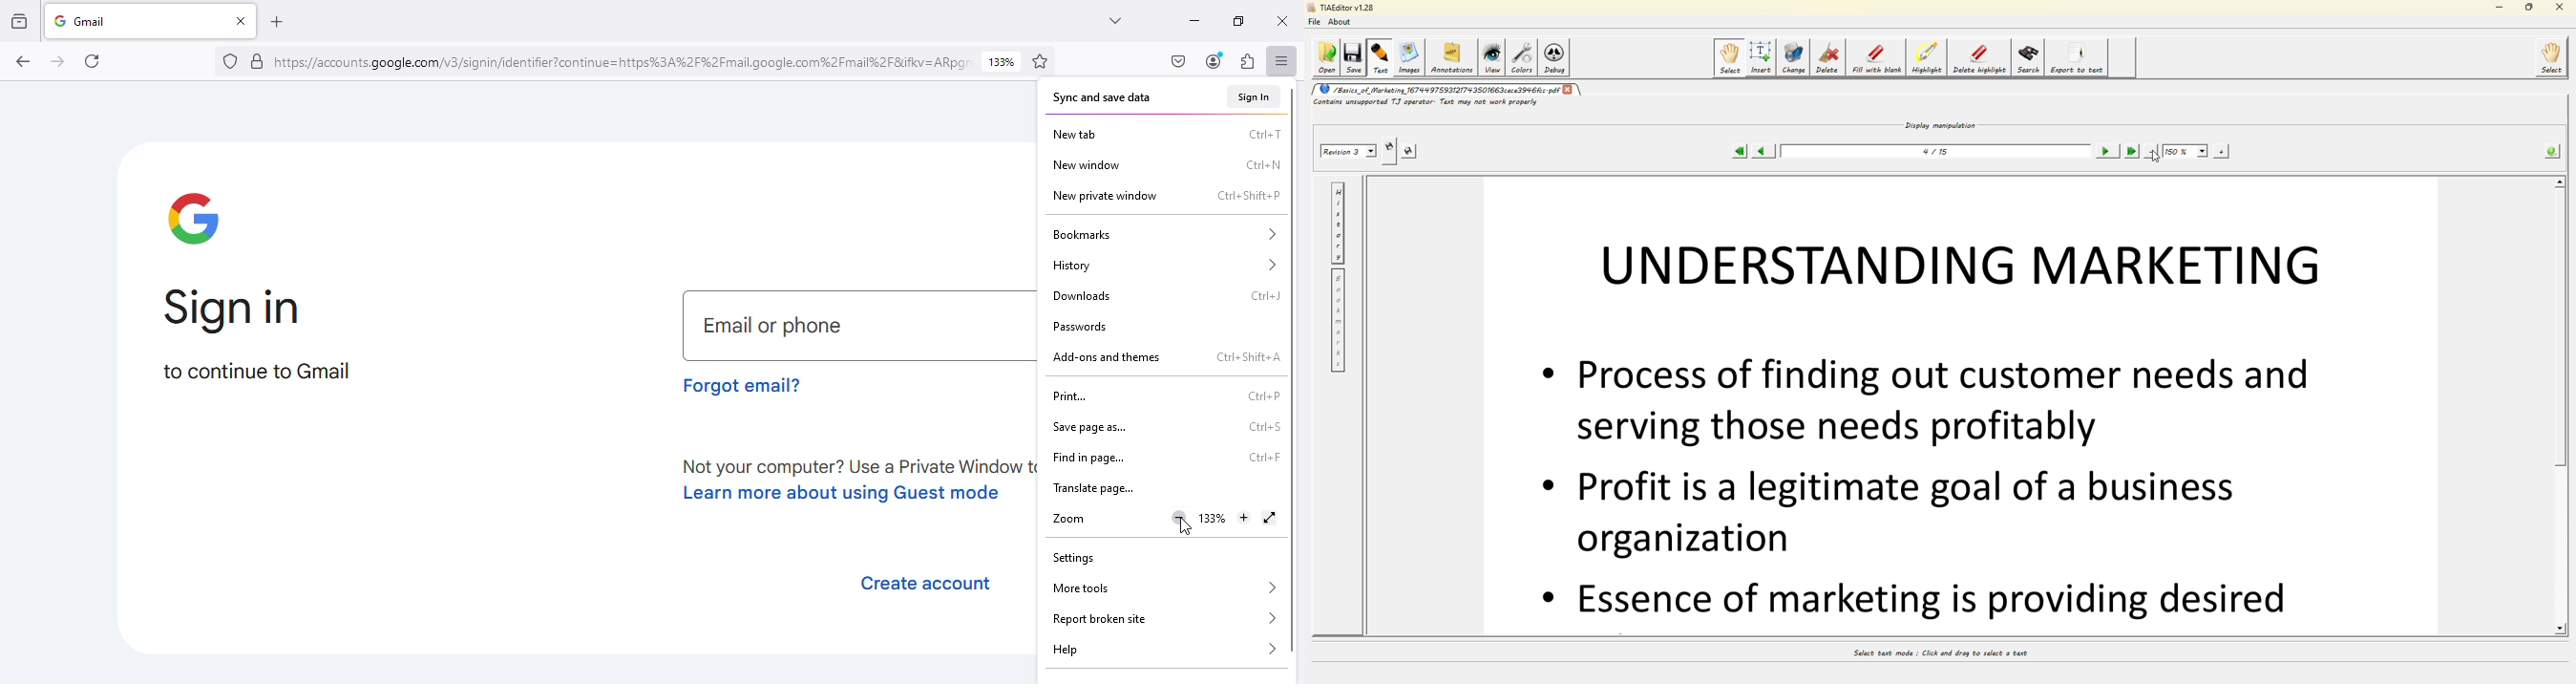 Image resolution: width=2576 pixels, height=700 pixels. I want to click on more tools, so click(1162, 588).